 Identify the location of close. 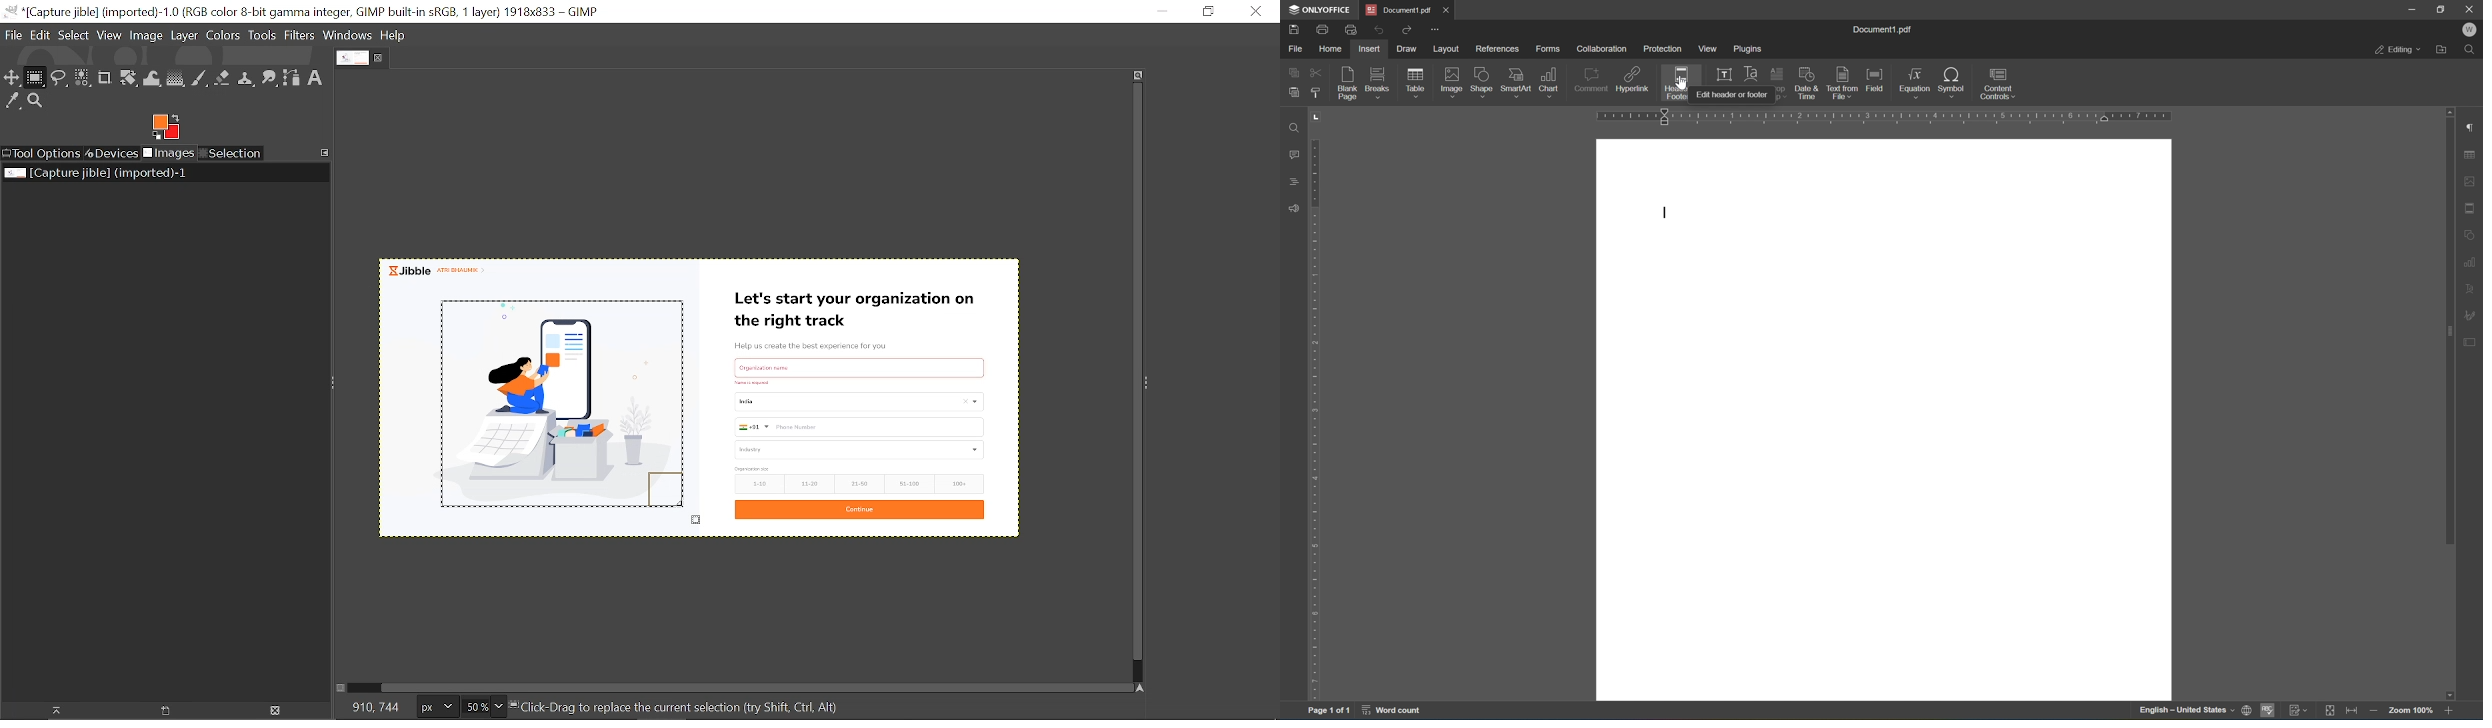
(1454, 12).